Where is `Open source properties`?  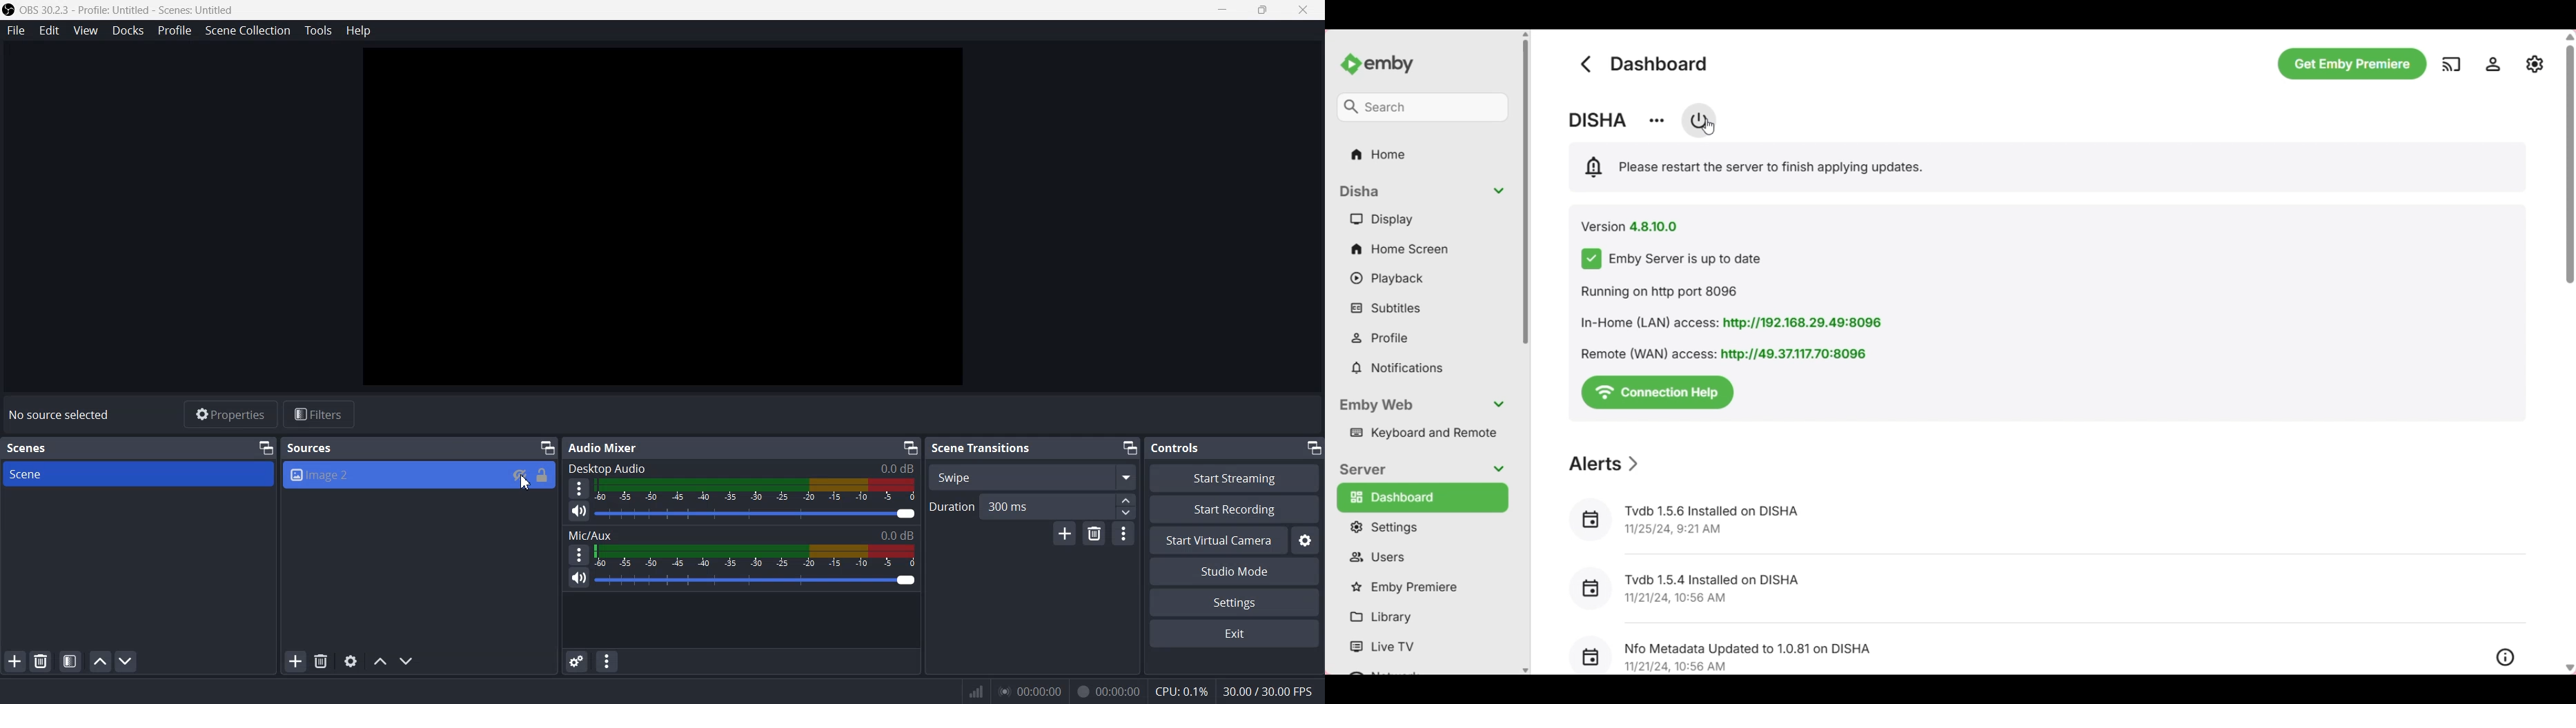
Open source properties is located at coordinates (351, 661).